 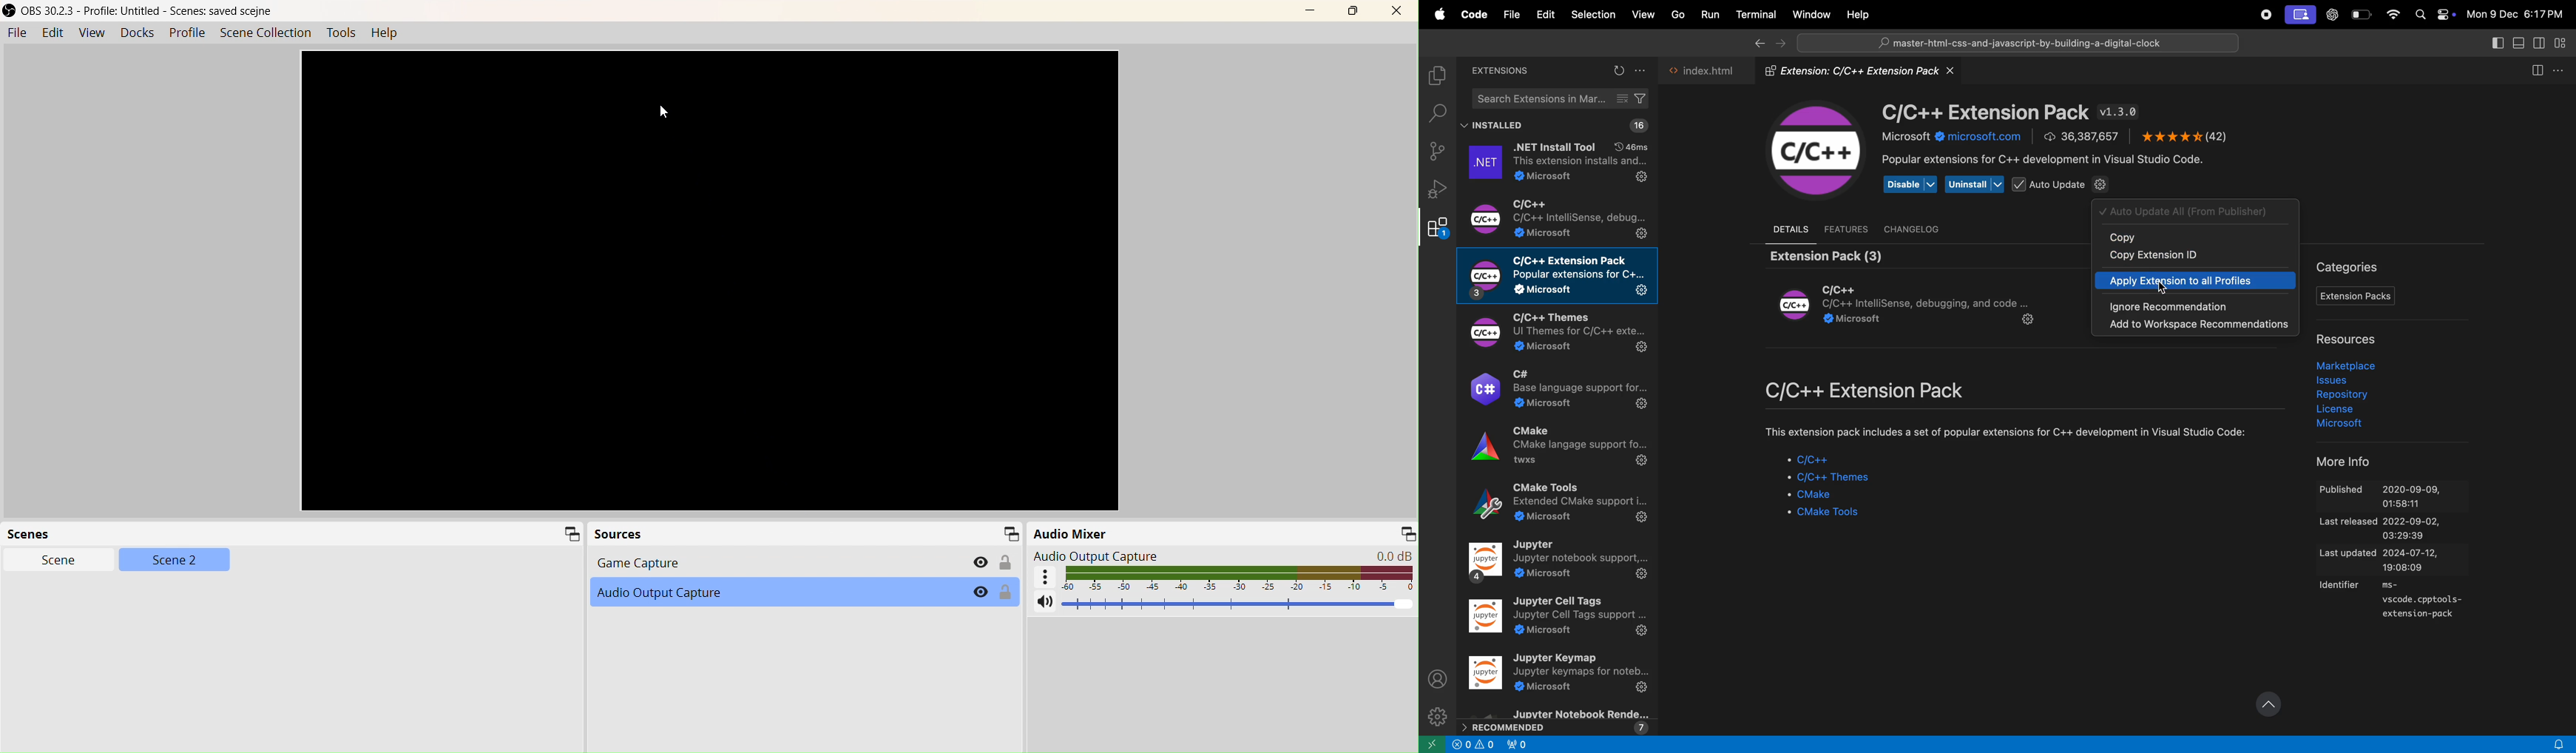 What do you see at coordinates (385, 35) in the screenshot?
I see `help` at bounding box center [385, 35].